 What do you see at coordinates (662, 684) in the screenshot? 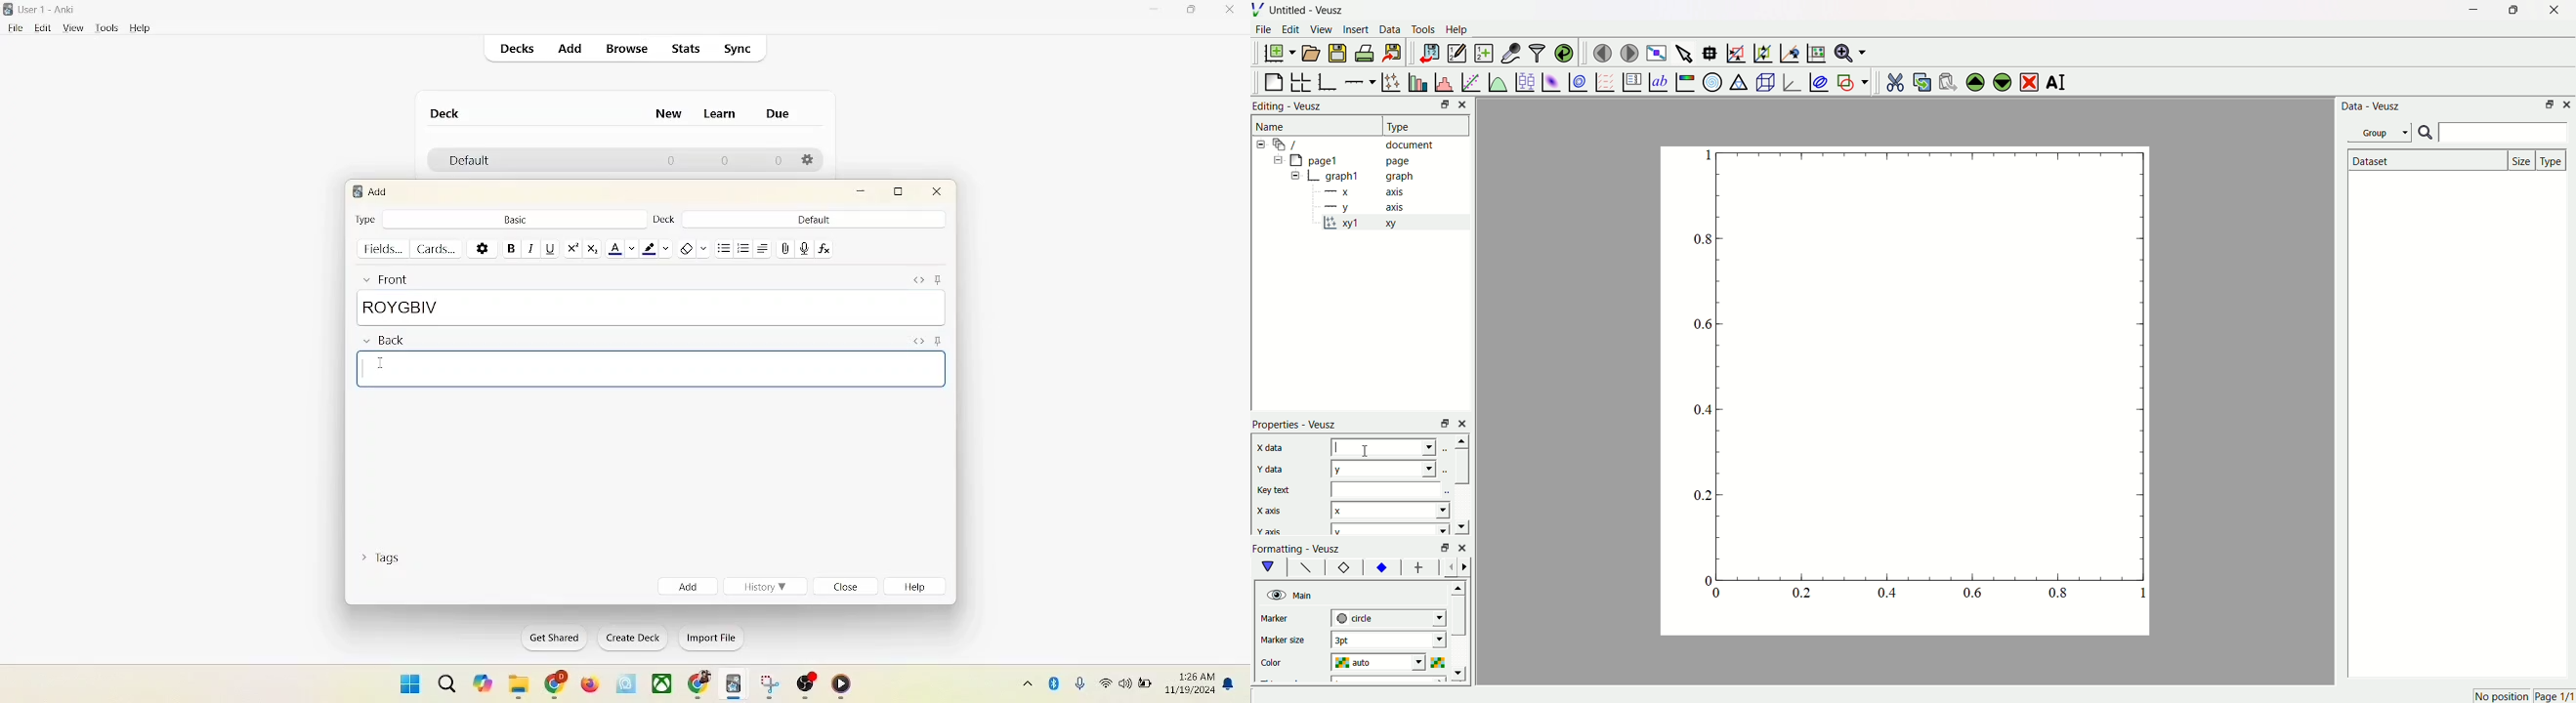
I see `applications` at bounding box center [662, 684].